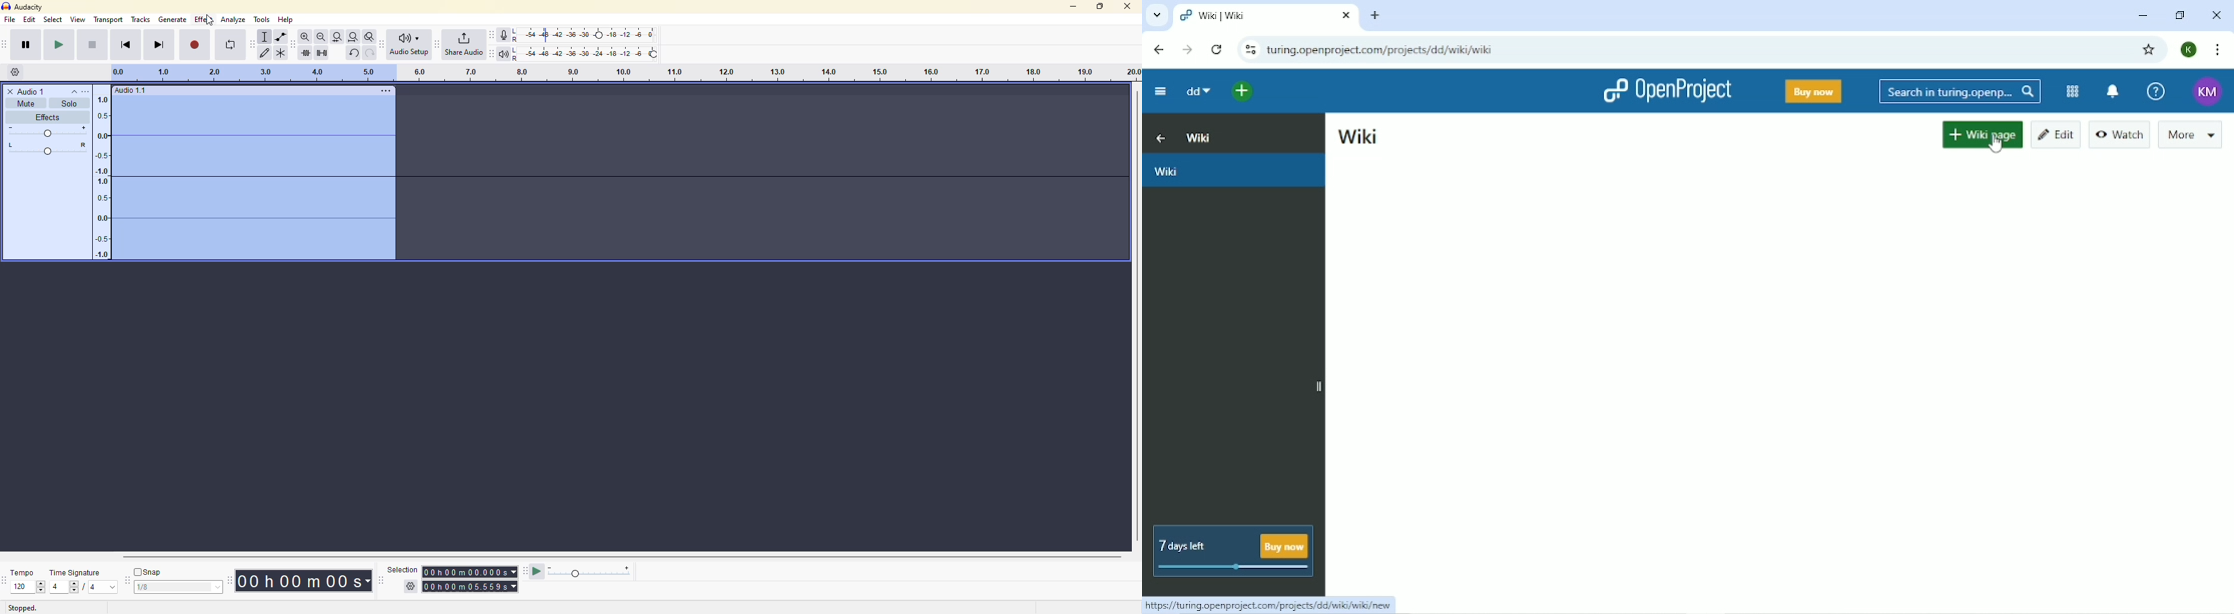 This screenshot has width=2240, height=616. Describe the element at coordinates (491, 35) in the screenshot. I see `recording meter toolbar` at that location.